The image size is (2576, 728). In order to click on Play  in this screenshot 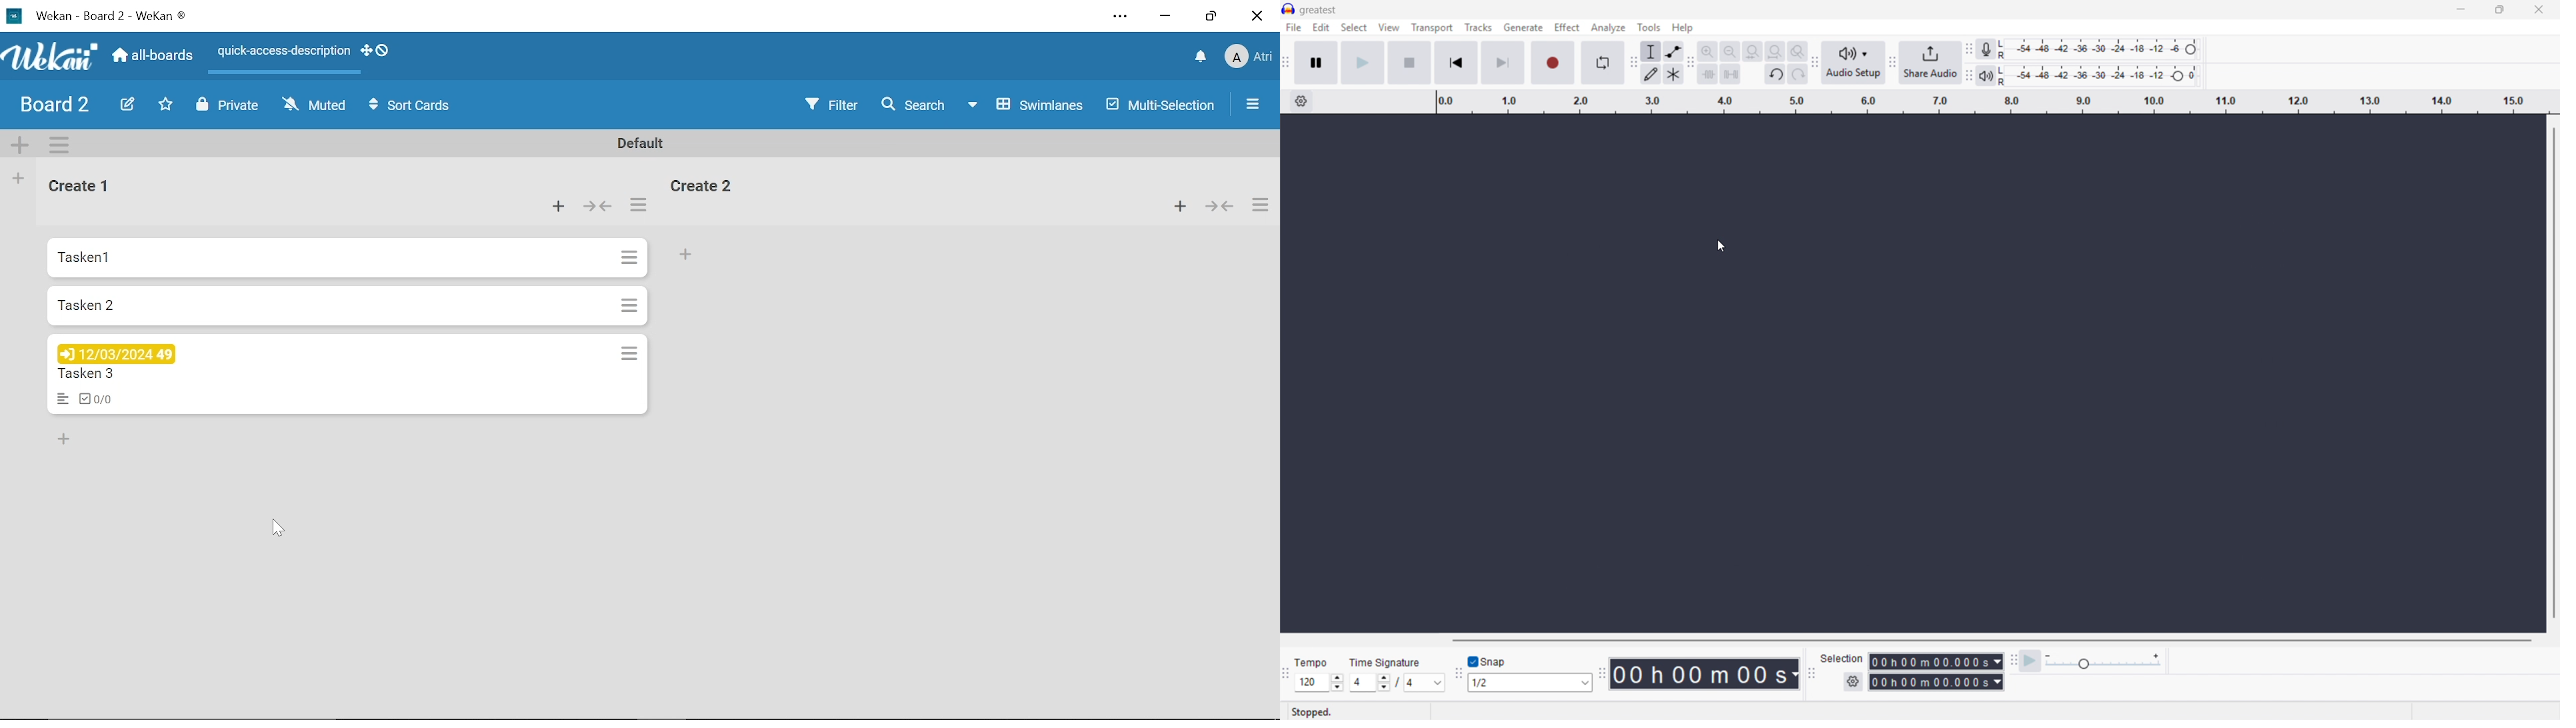, I will do `click(1363, 63)`.